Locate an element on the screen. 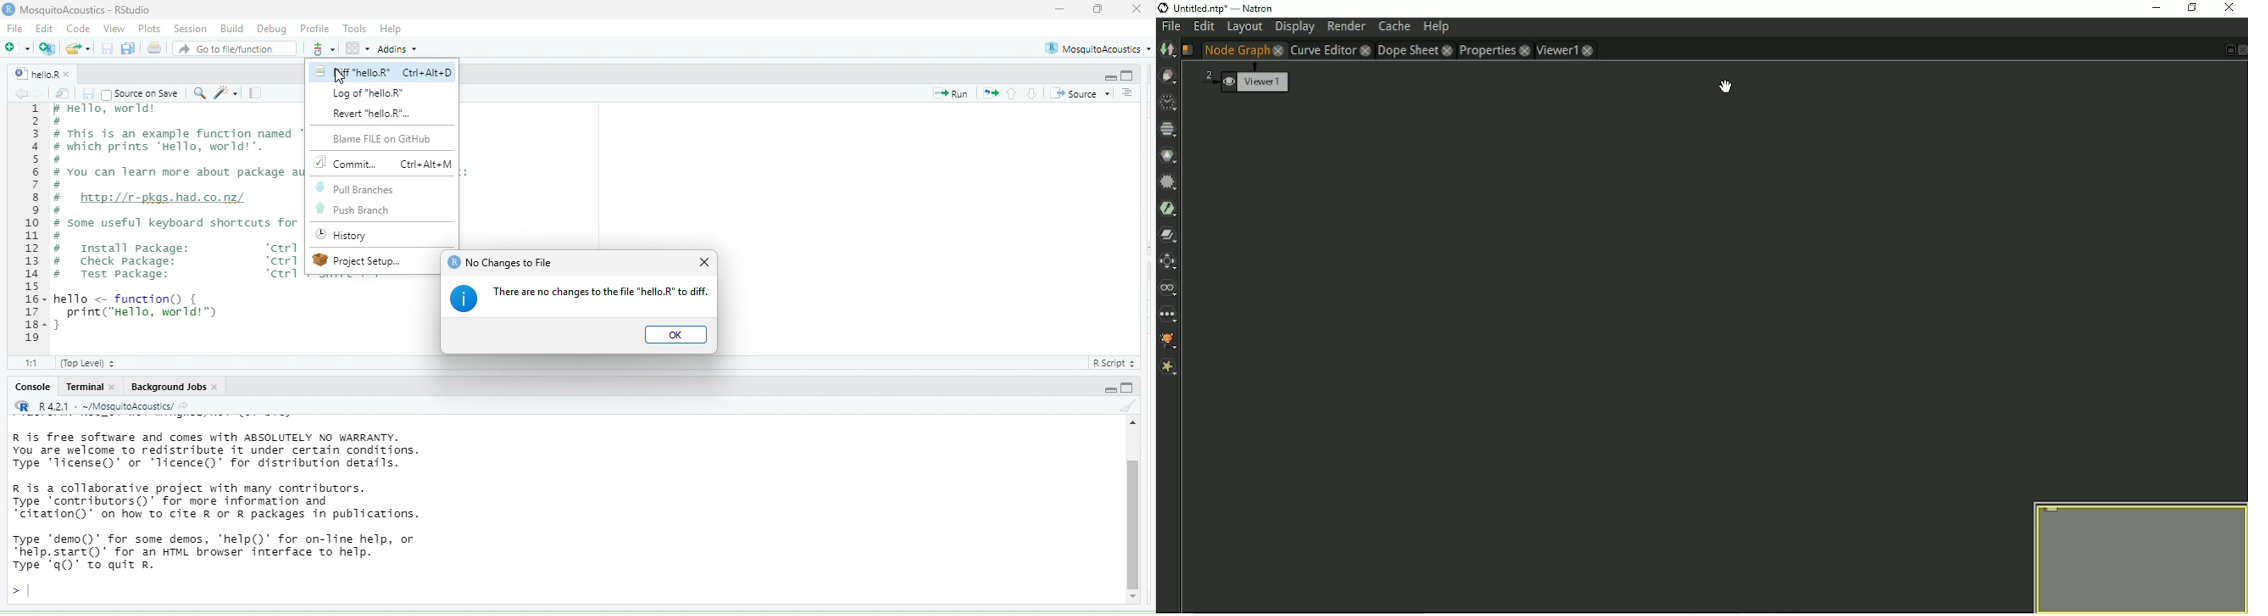  create a project is located at coordinates (49, 49).